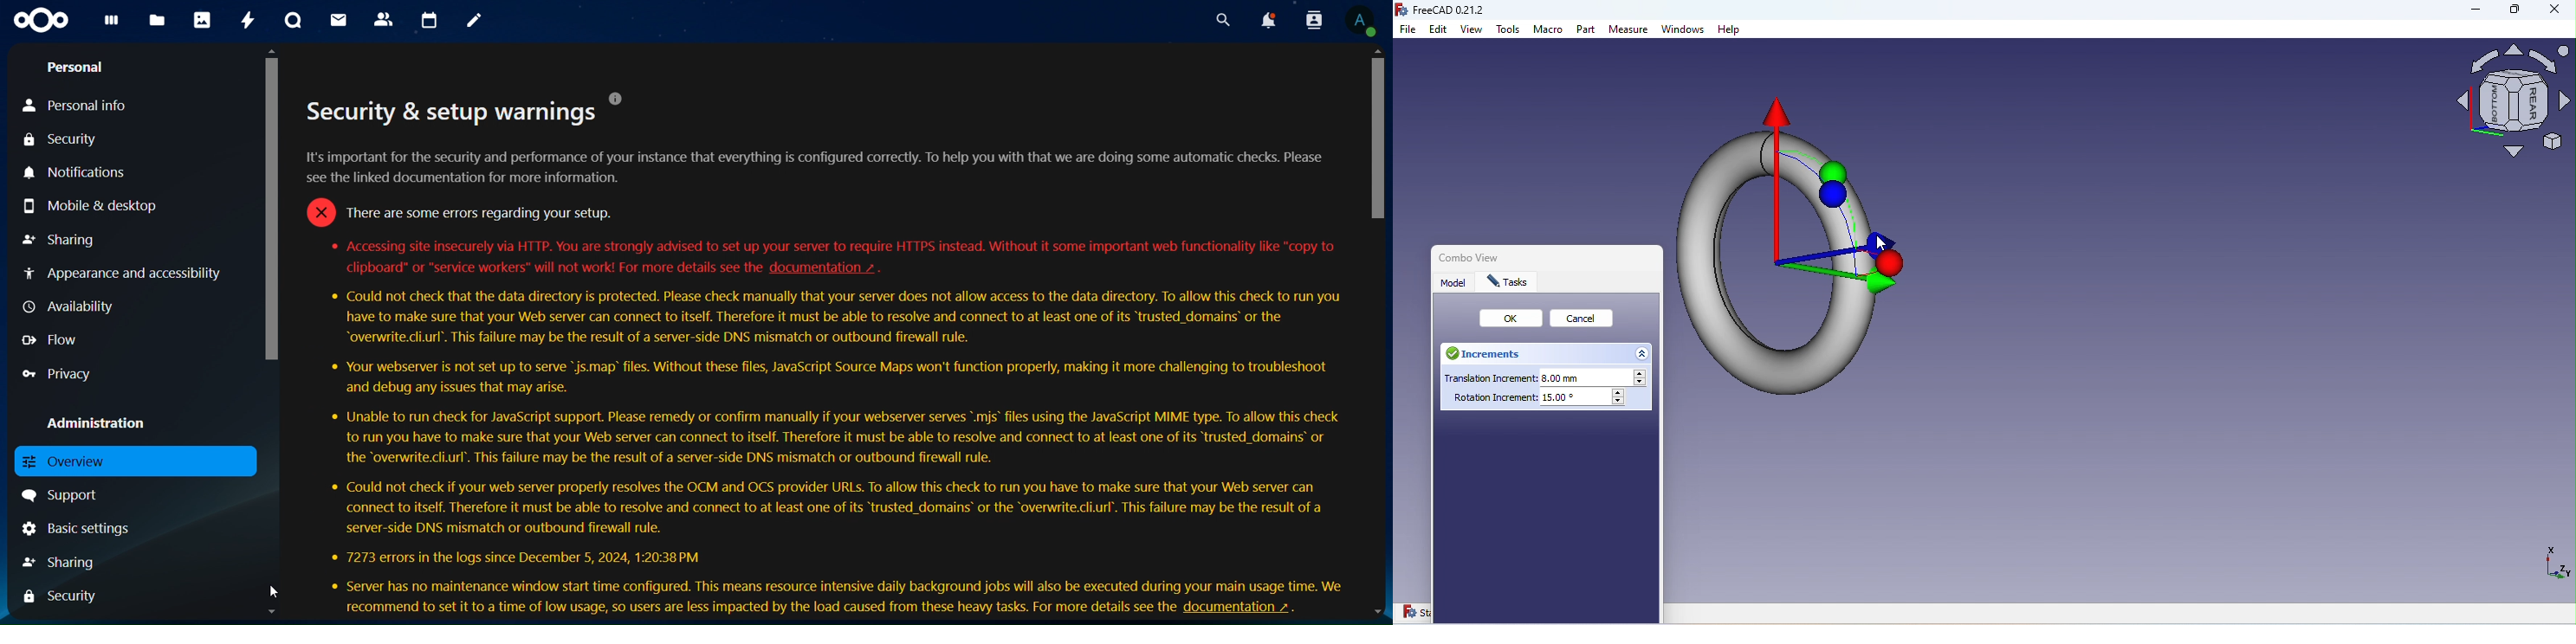 The image size is (2576, 644). Describe the element at coordinates (64, 593) in the screenshot. I see `security` at that location.